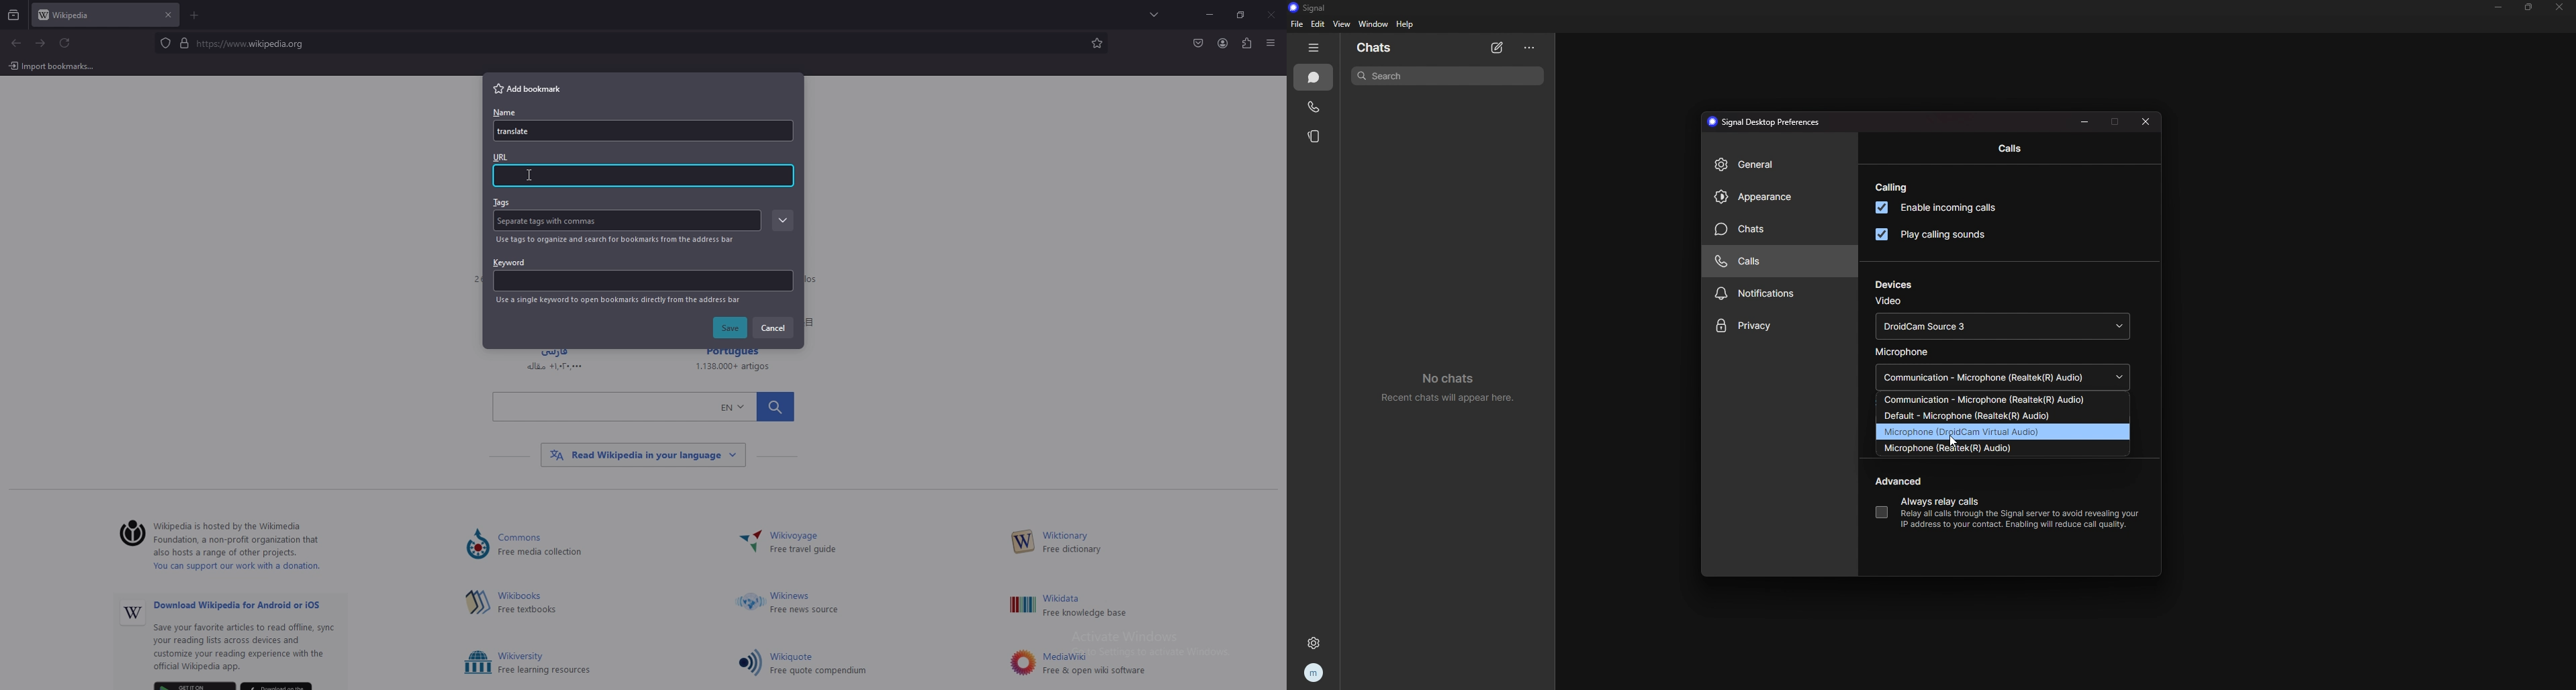 The height and width of the screenshot is (700, 2576). What do you see at coordinates (2001, 326) in the screenshot?
I see `video source` at bounding box center [2001, 326].